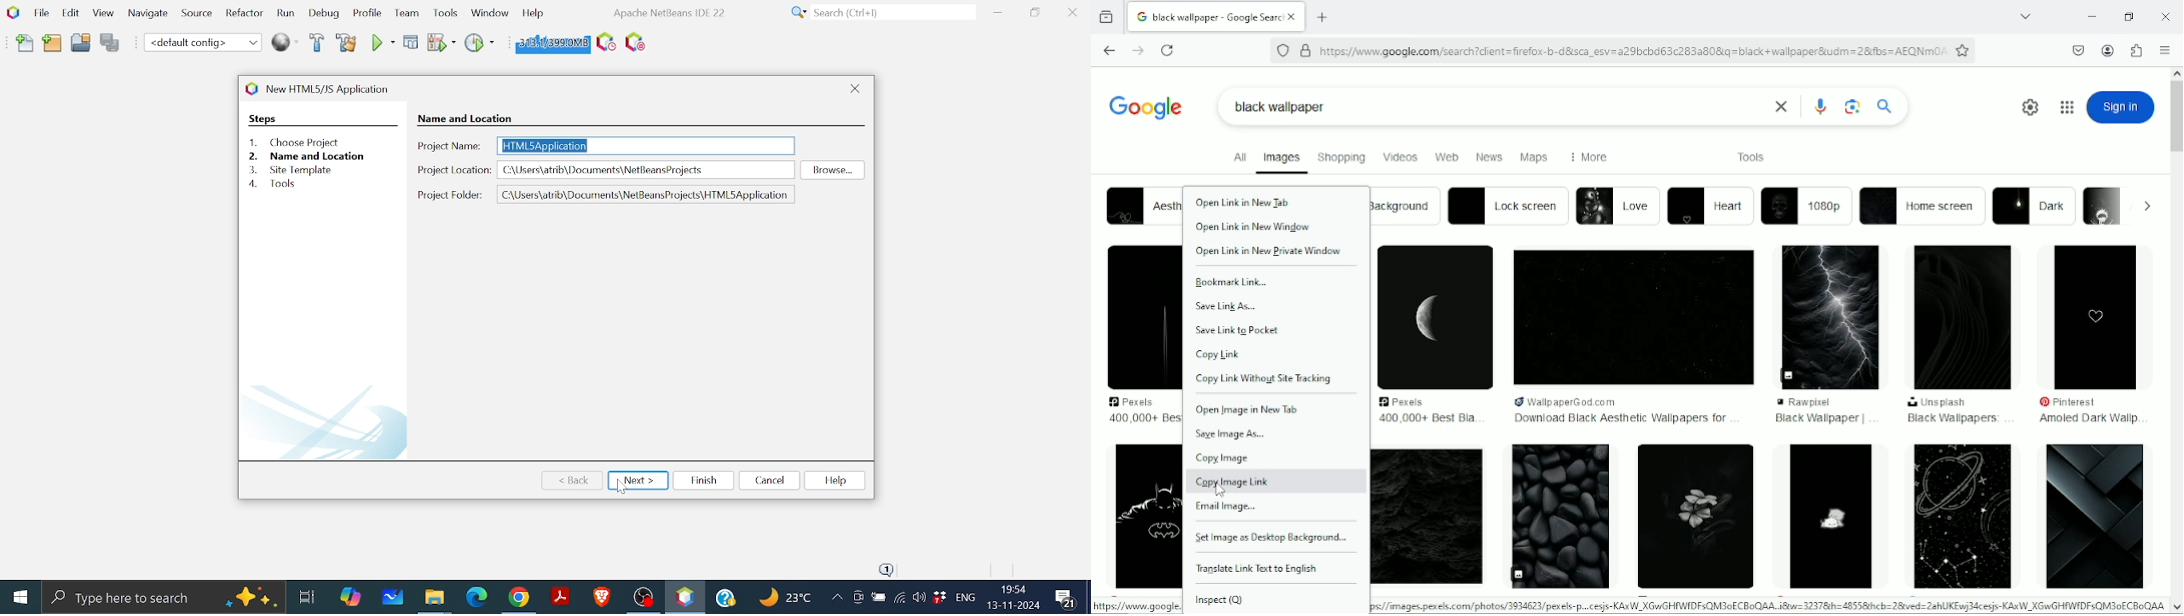 This screenshot has width=2184, height=616. Describe the element at coordinates (2176, 121) in the screenshot. I see `Vertical scrollbar` at that location.